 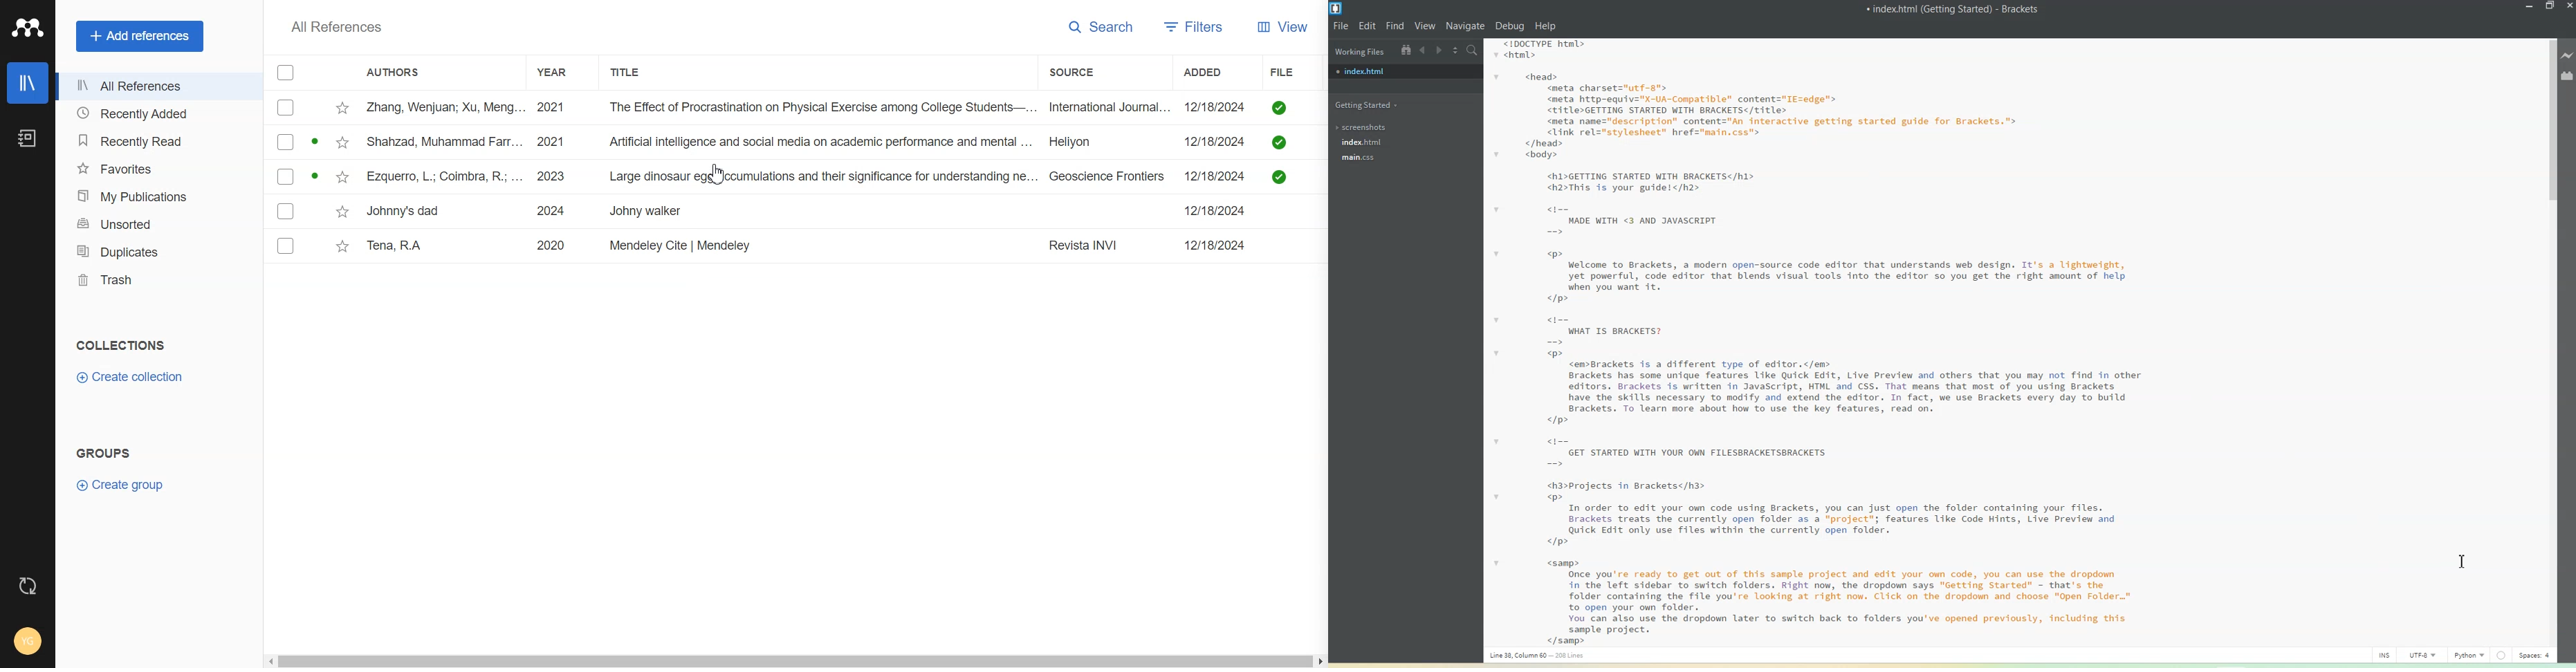 What do you see at coordinates (158, 113) in the screenshot?
I see `Recently Added` at bounding box center [158, 113].